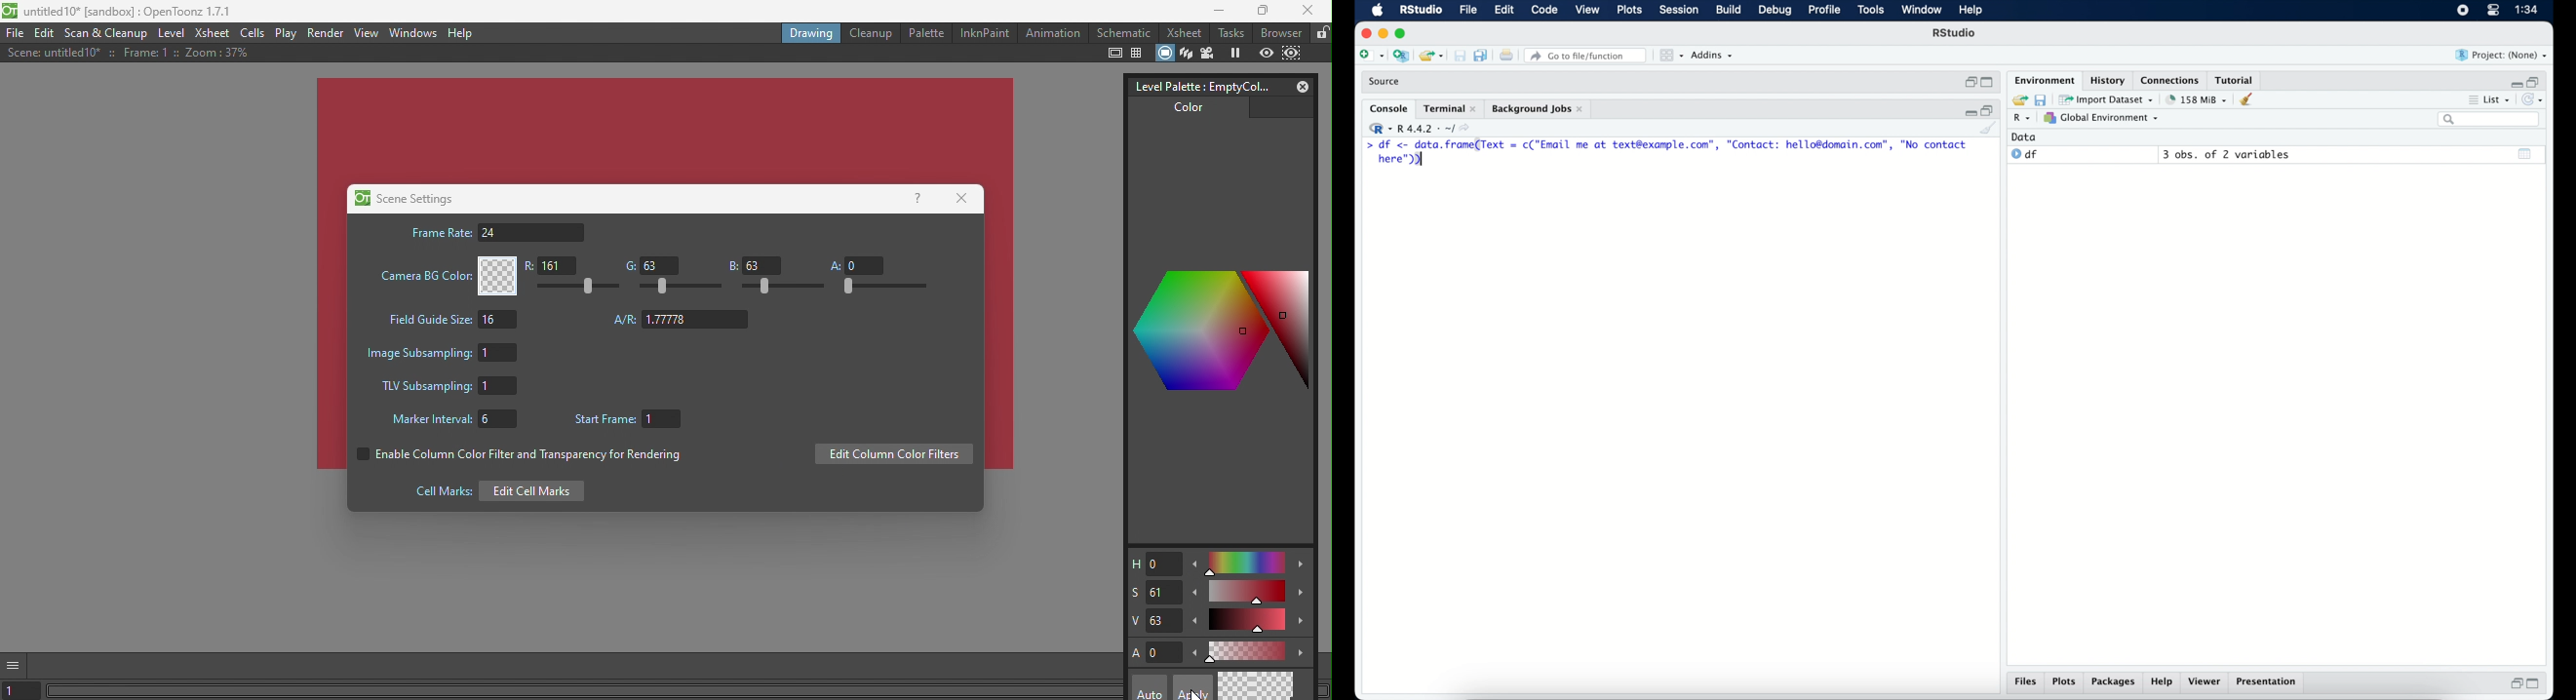  I want to click on Horizontal scroll bar, so click(585, 692).